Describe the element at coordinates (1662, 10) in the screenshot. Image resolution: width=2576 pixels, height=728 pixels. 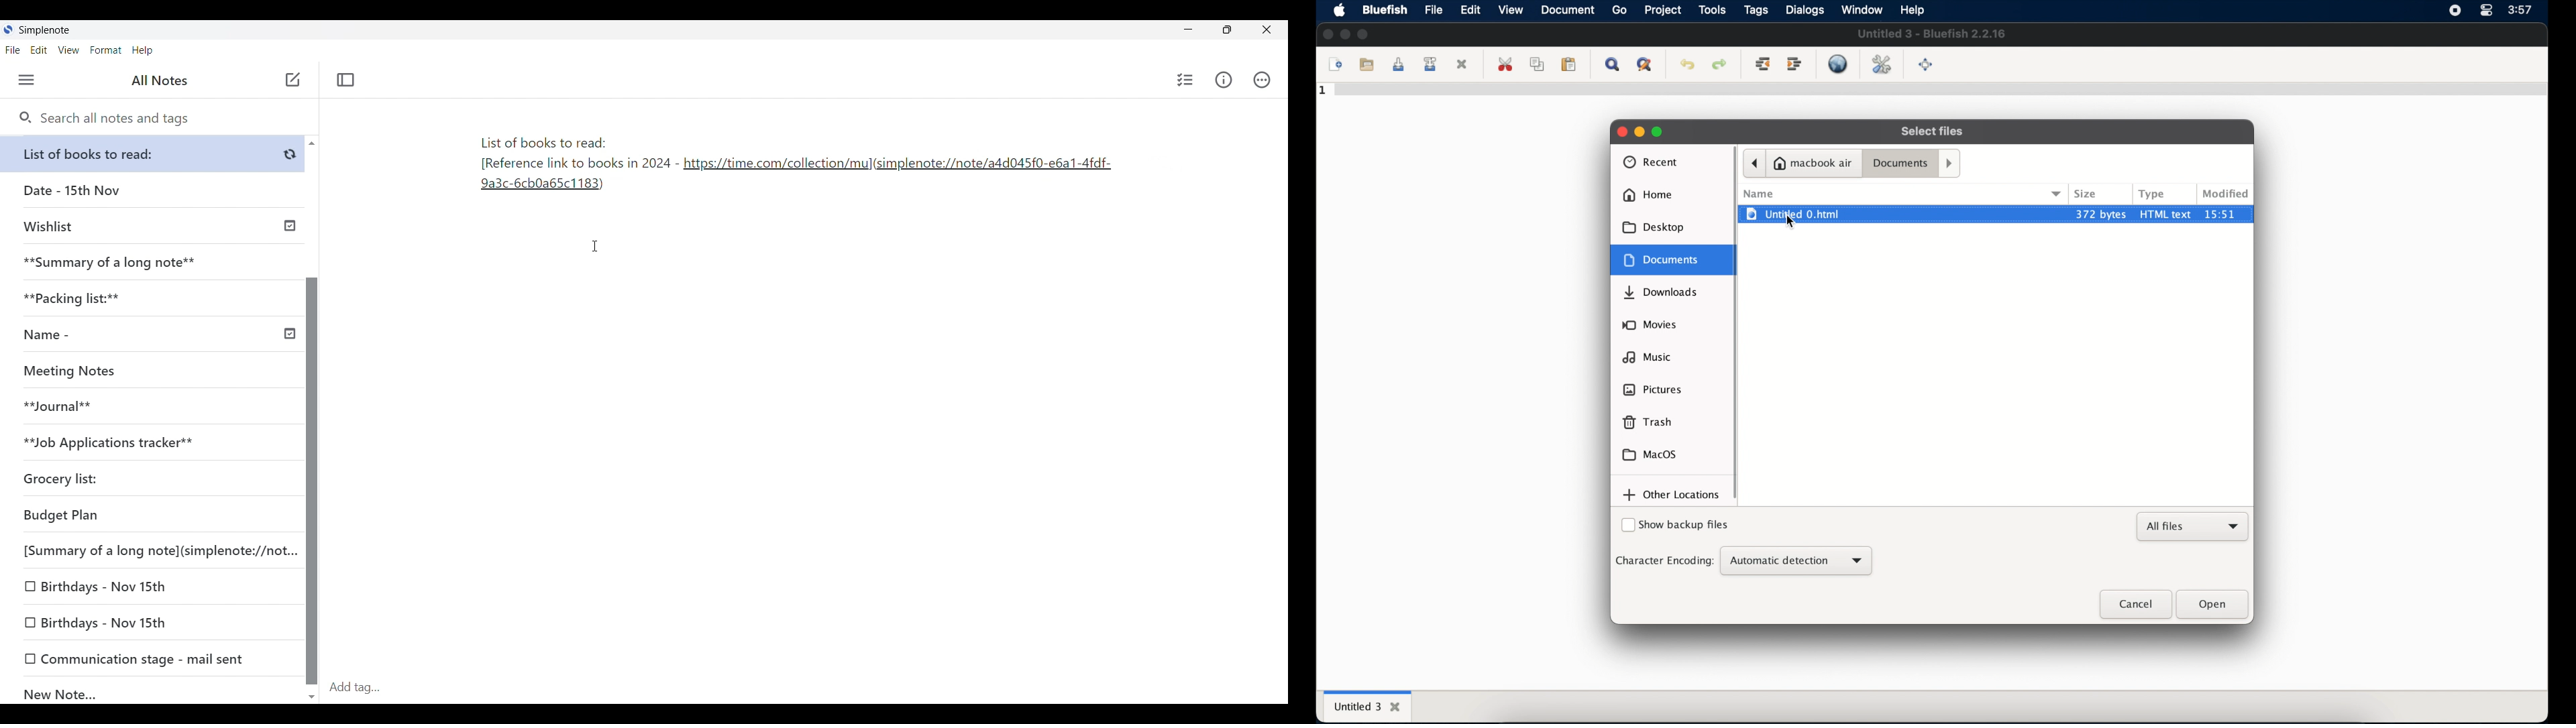
I see `project` at that location.